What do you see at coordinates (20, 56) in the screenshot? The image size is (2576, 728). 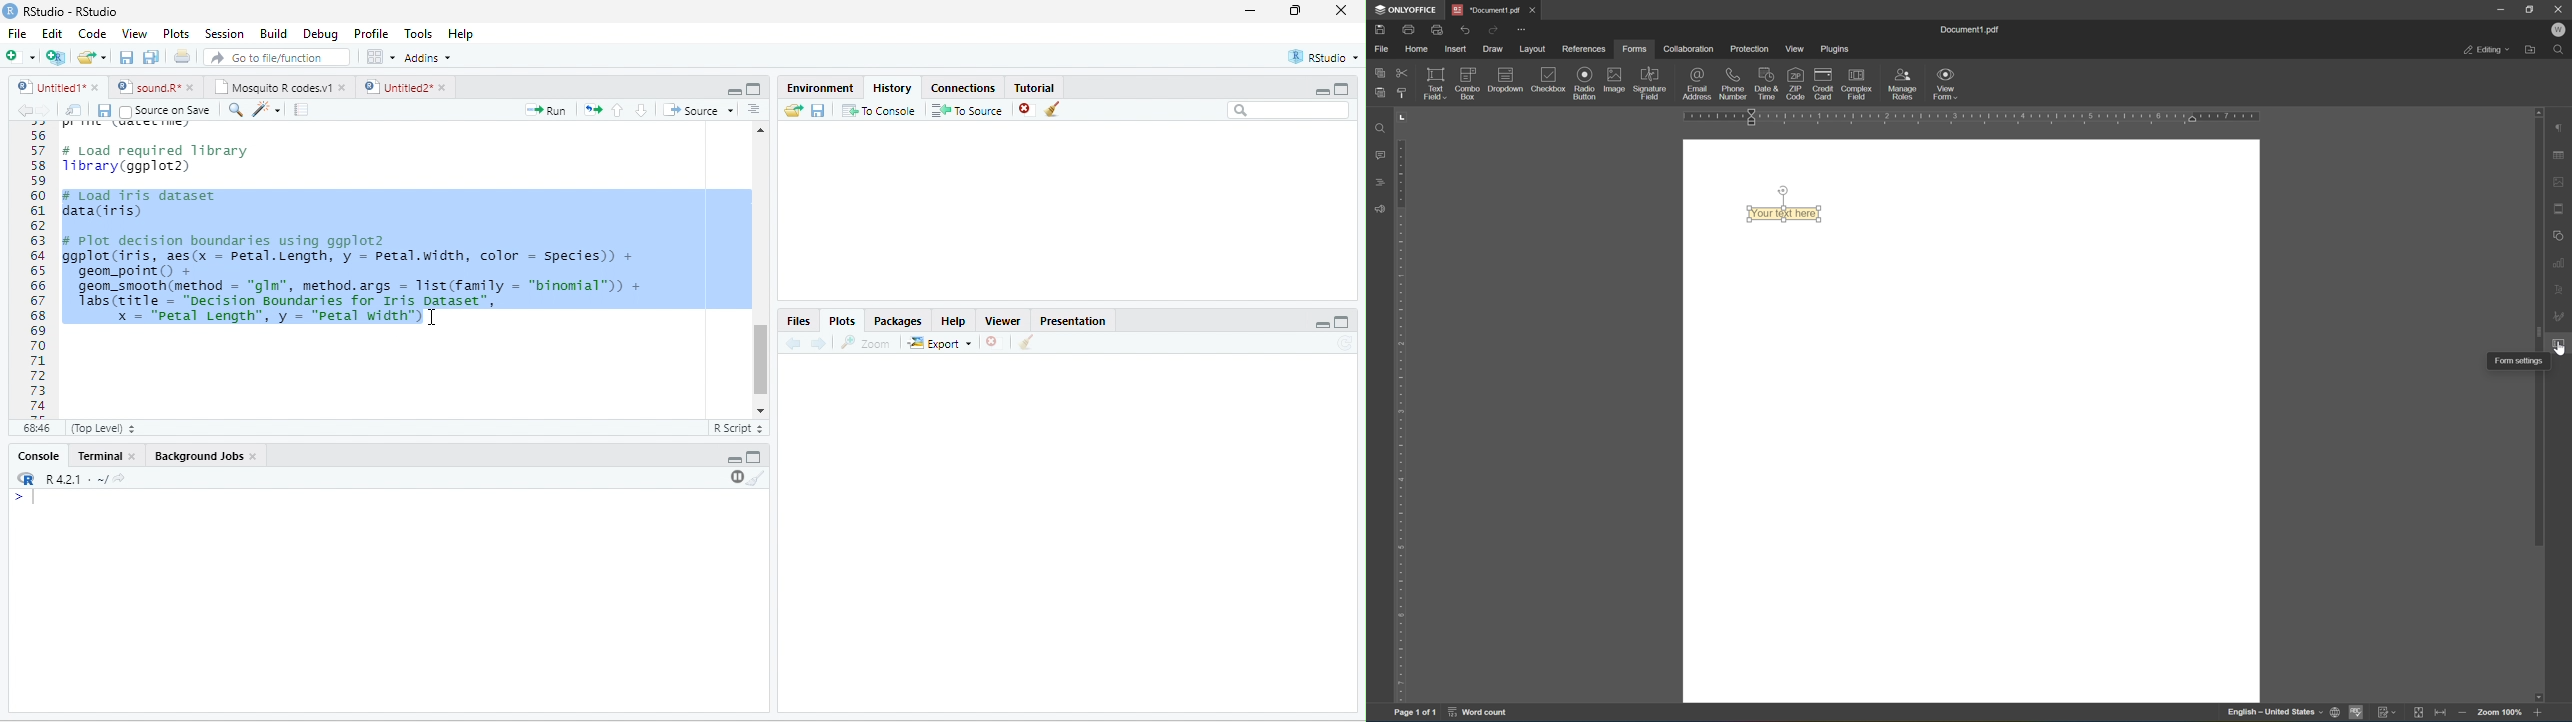 I see `new file` at bounding box center [20, 56].